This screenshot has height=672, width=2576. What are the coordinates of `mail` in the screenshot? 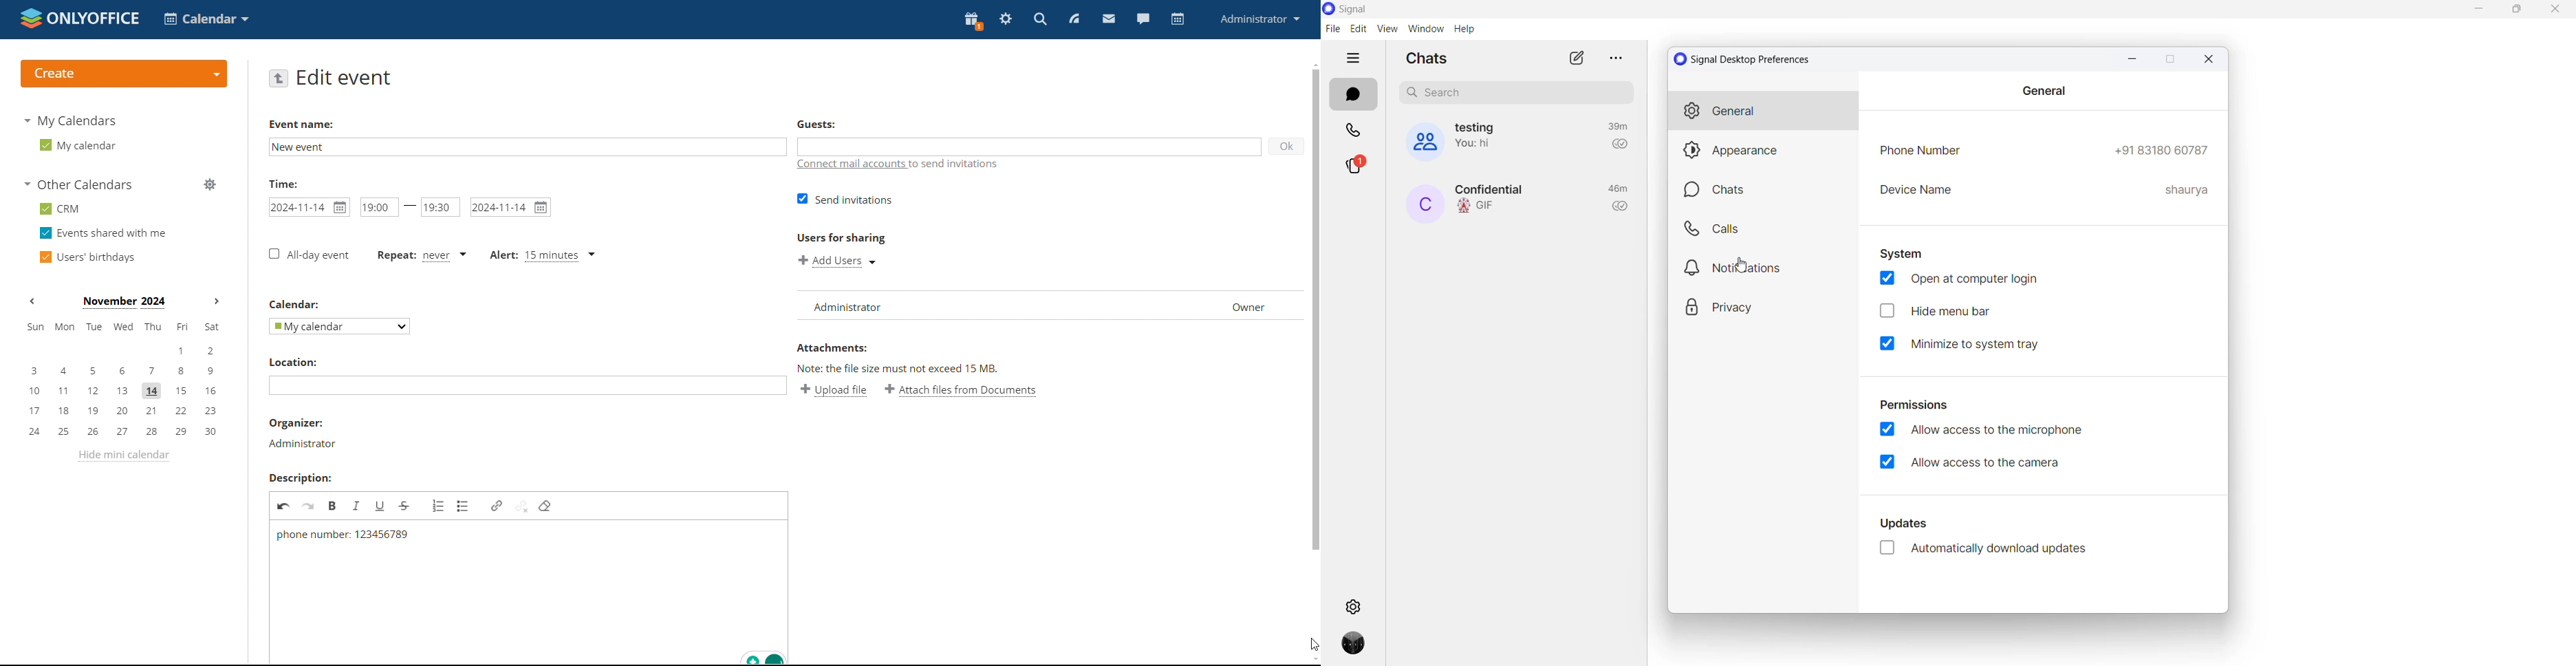 It's located at (1108, 19).